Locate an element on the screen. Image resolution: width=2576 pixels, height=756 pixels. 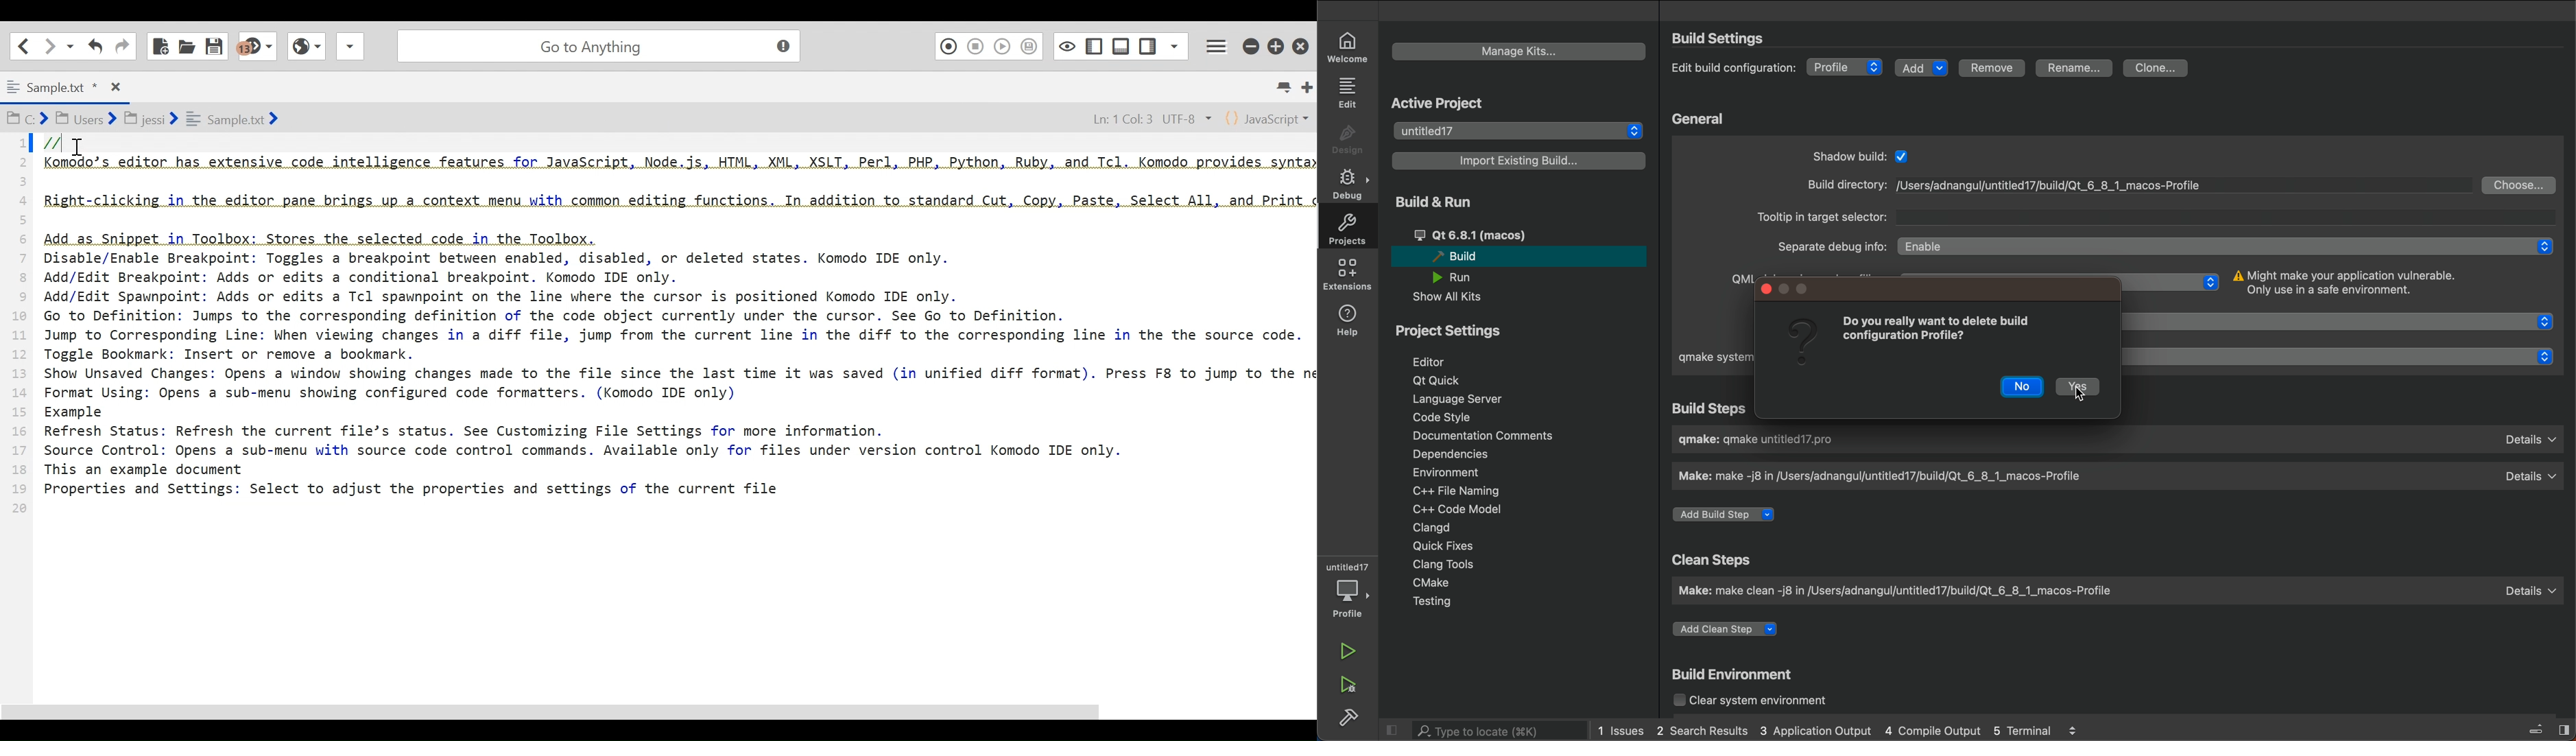
message is located at coordinates (1940, 328).